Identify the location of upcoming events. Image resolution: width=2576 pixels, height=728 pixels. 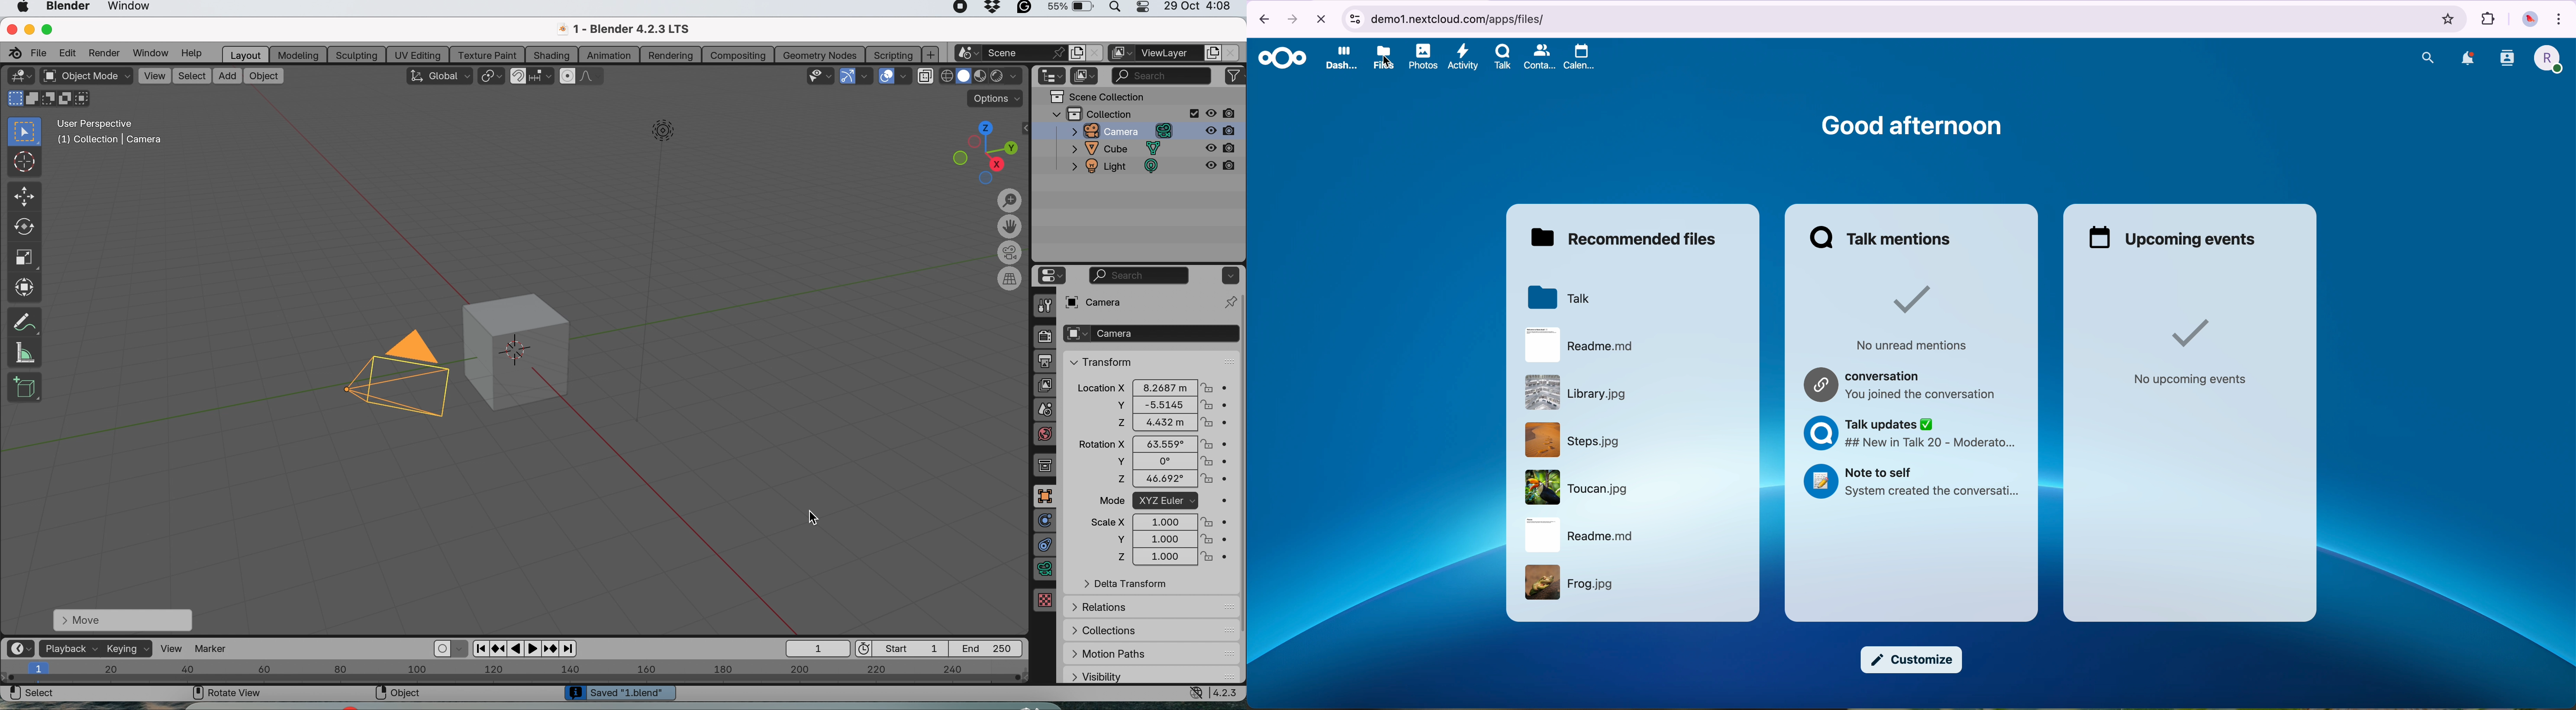
(2174, 239).